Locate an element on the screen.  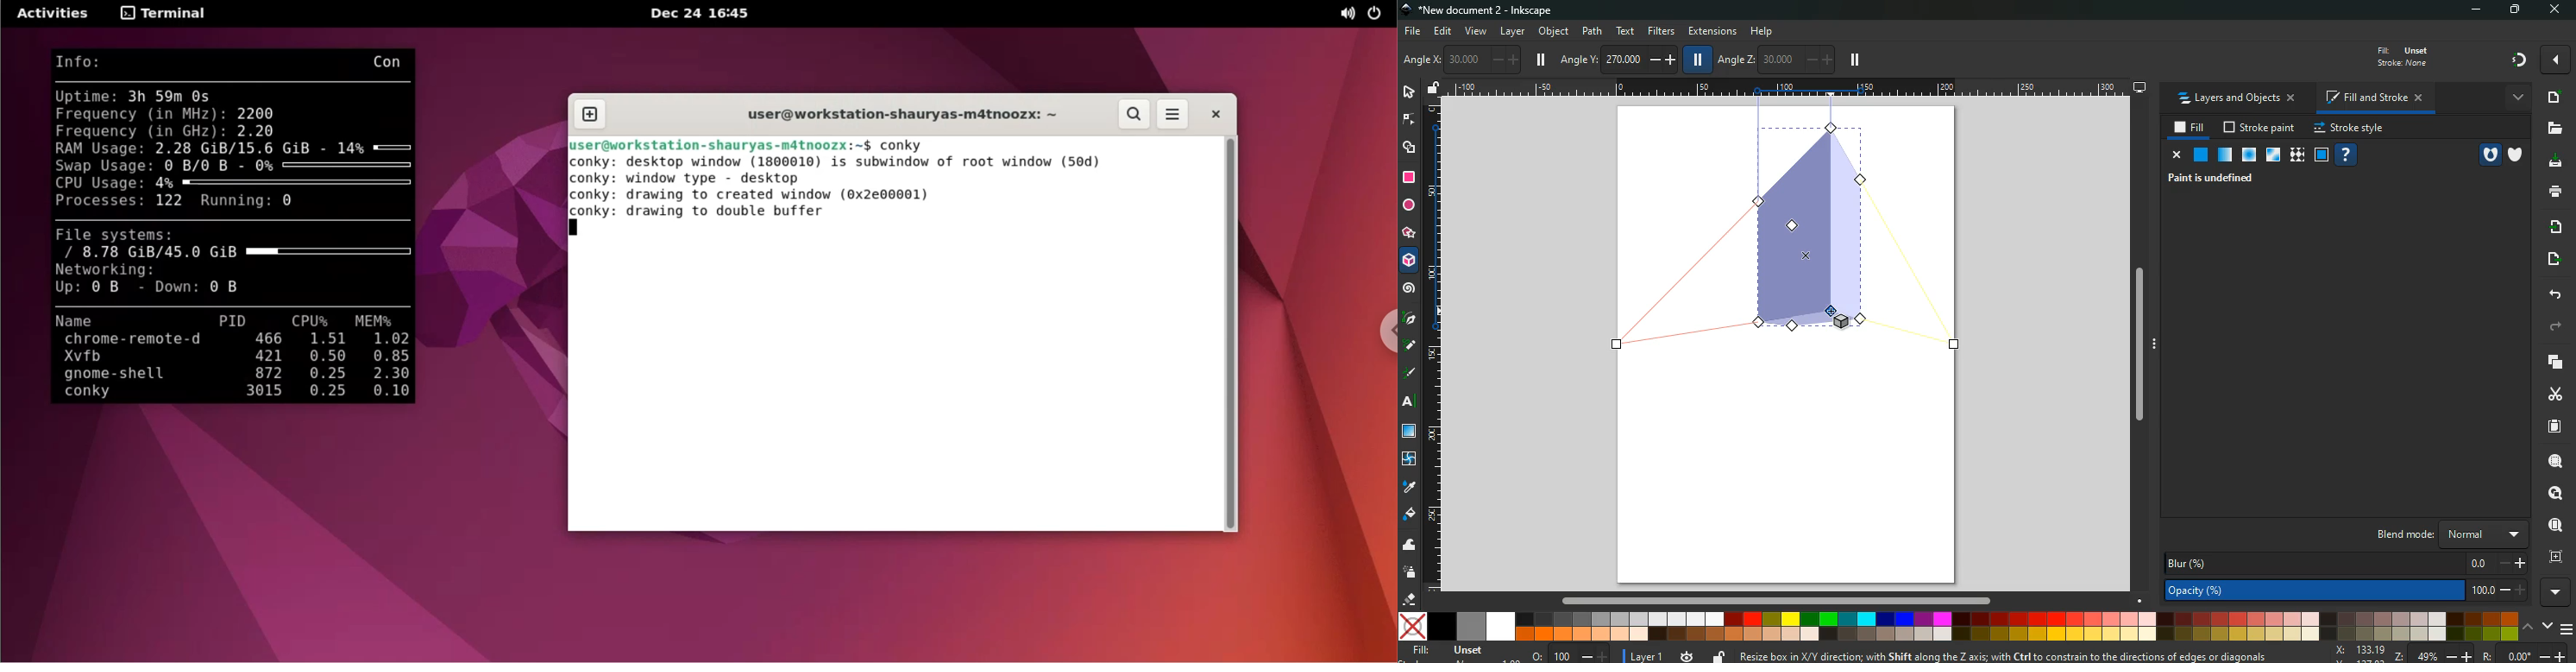
angle y is located at coordinates (1620, 57).